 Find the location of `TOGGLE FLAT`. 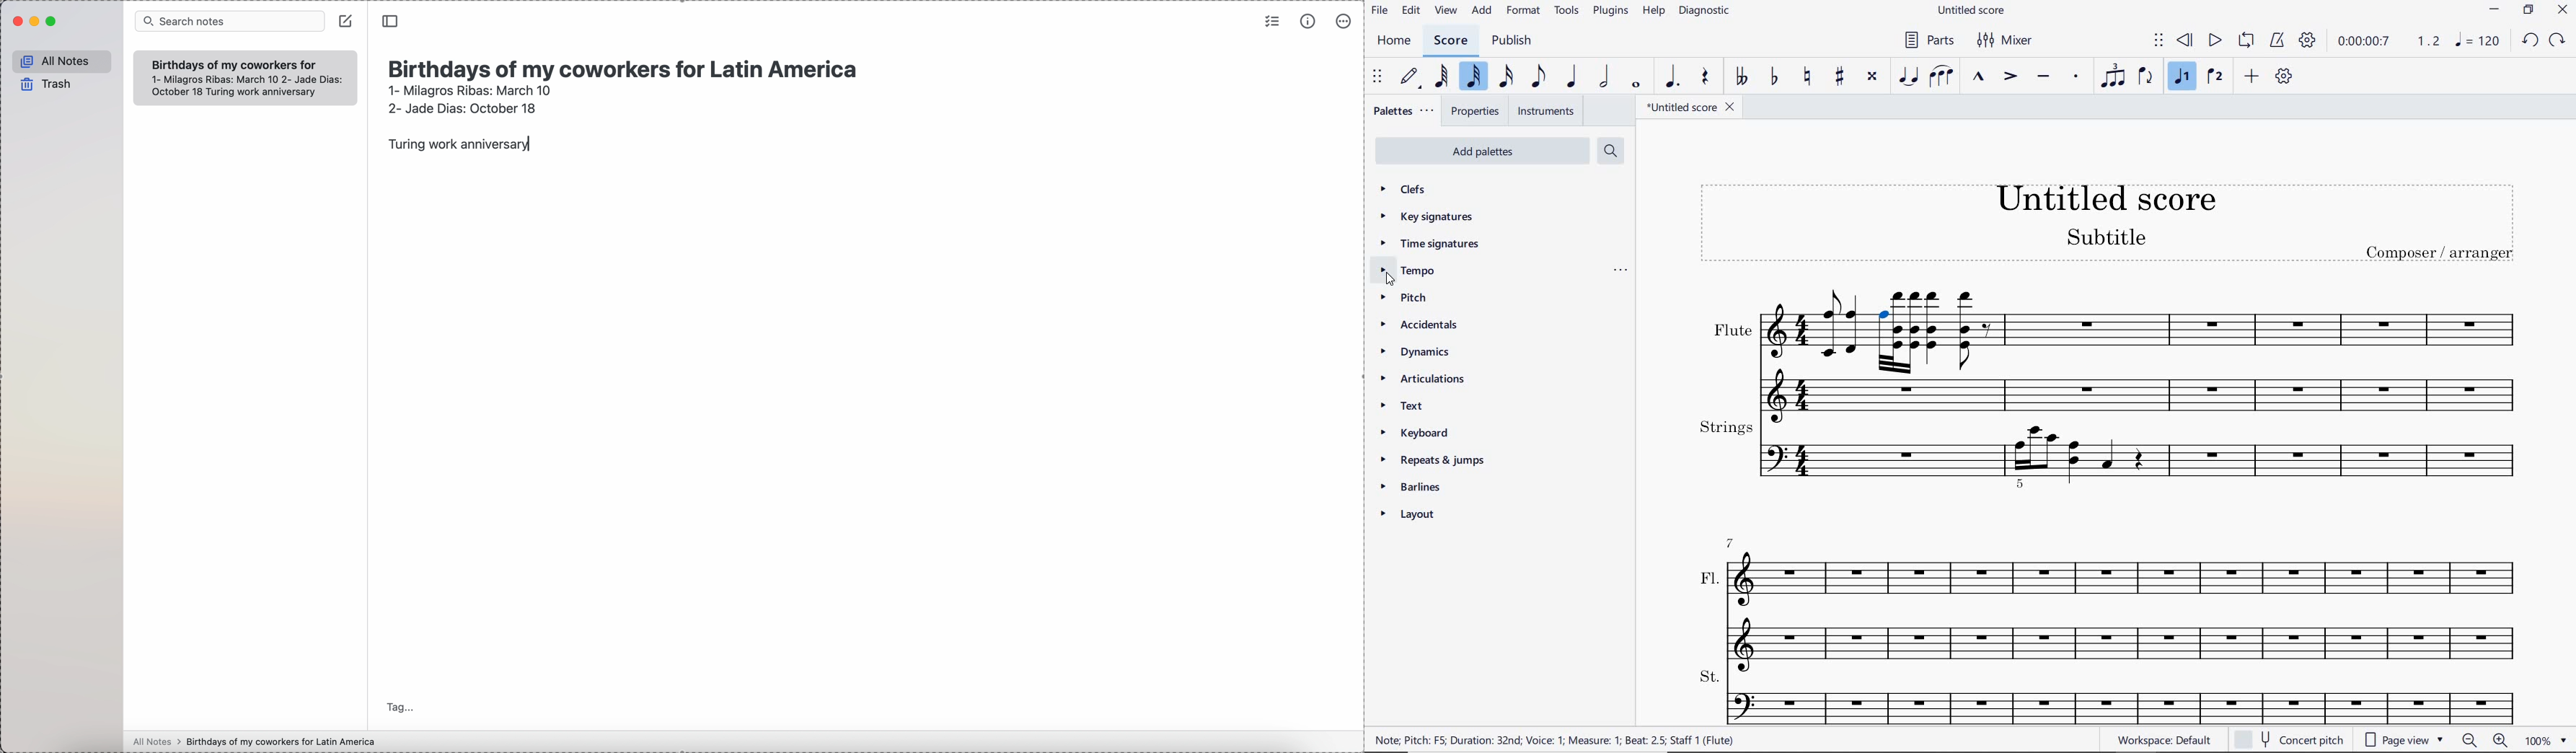

TOGGLE FLAT is located at coordinates (1774, 77).